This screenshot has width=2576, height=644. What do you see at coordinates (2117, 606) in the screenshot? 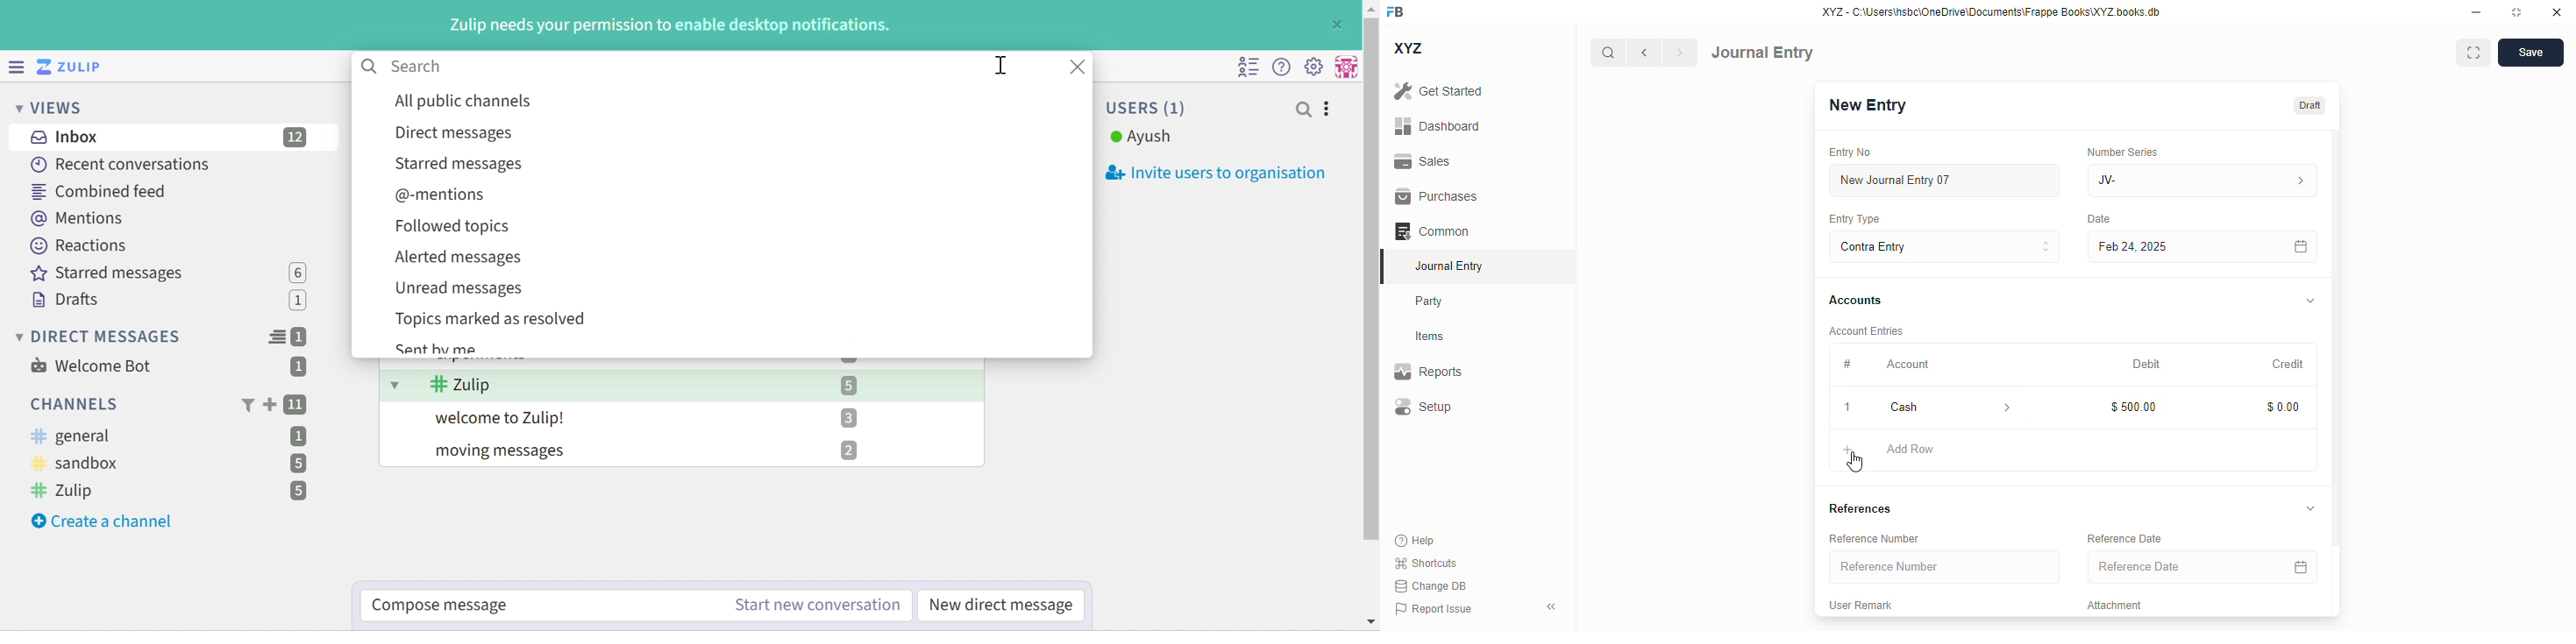
I see `attachment` at bounding box center [2117, 606].